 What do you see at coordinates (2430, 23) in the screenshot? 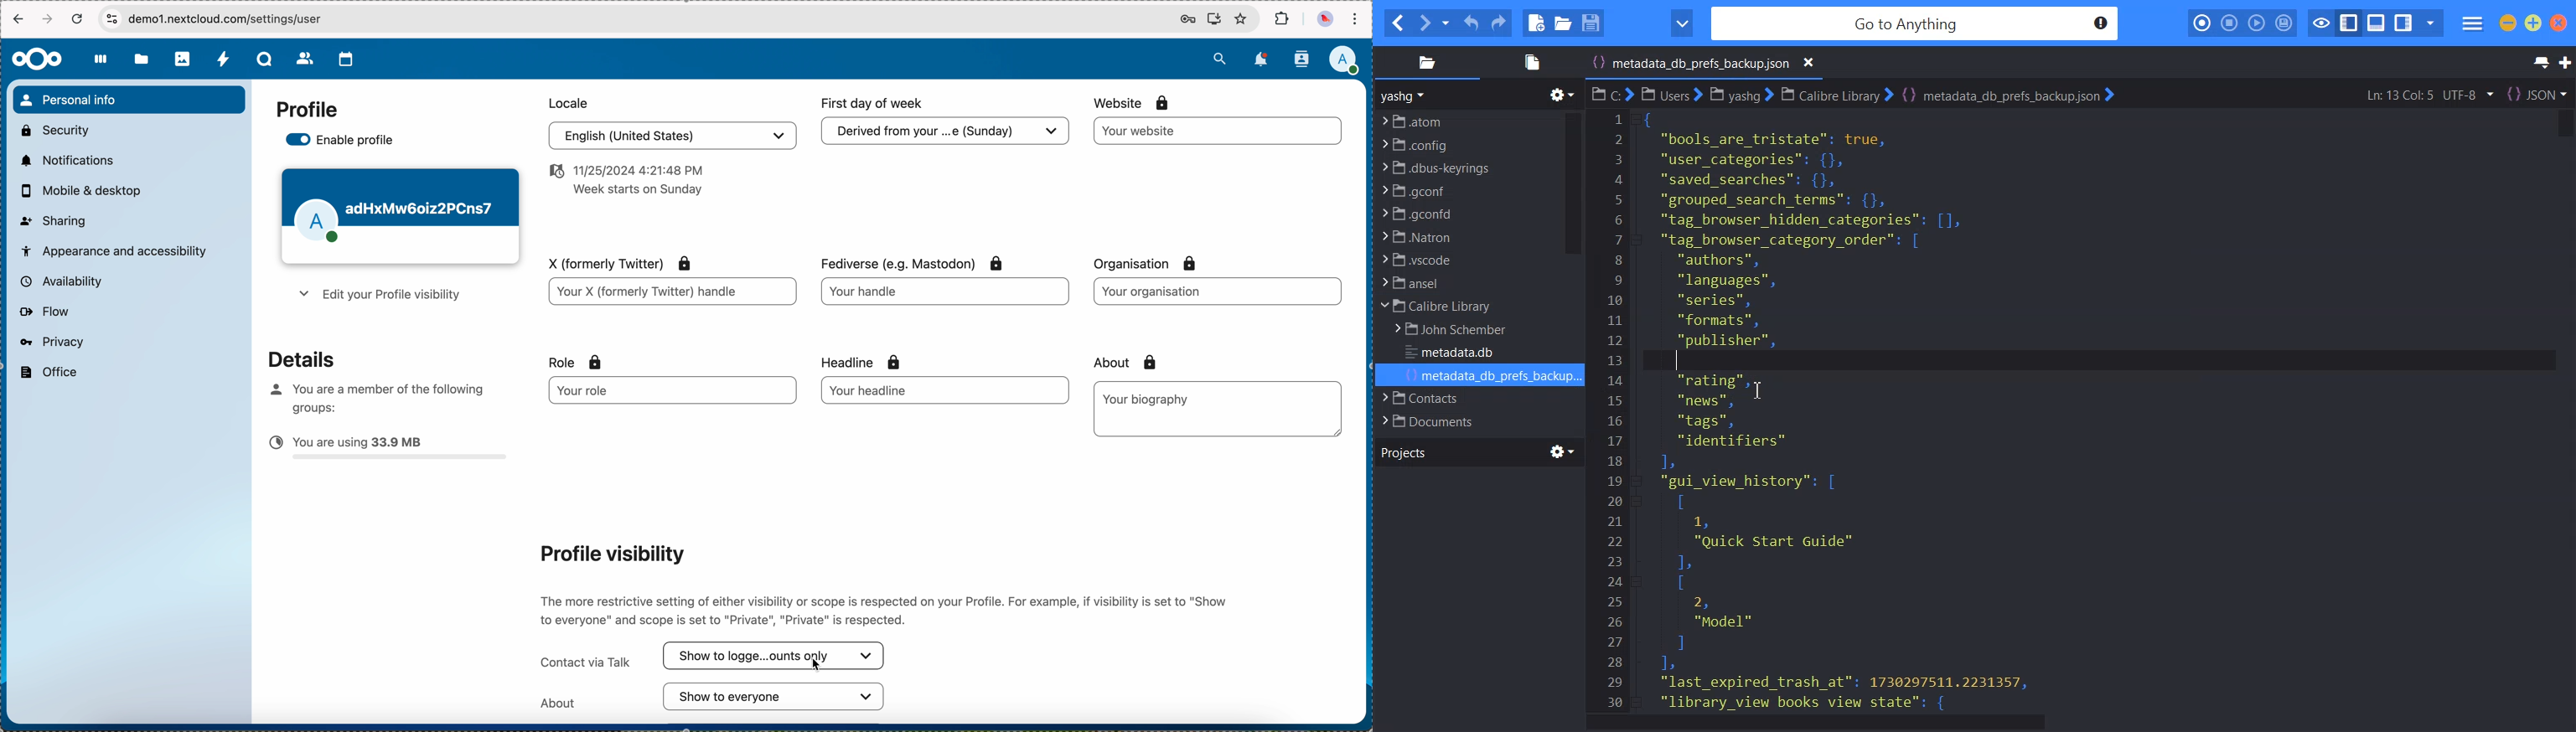
I see `Show specific Sidebar/ Tab` at bounding box center [2430, 23].